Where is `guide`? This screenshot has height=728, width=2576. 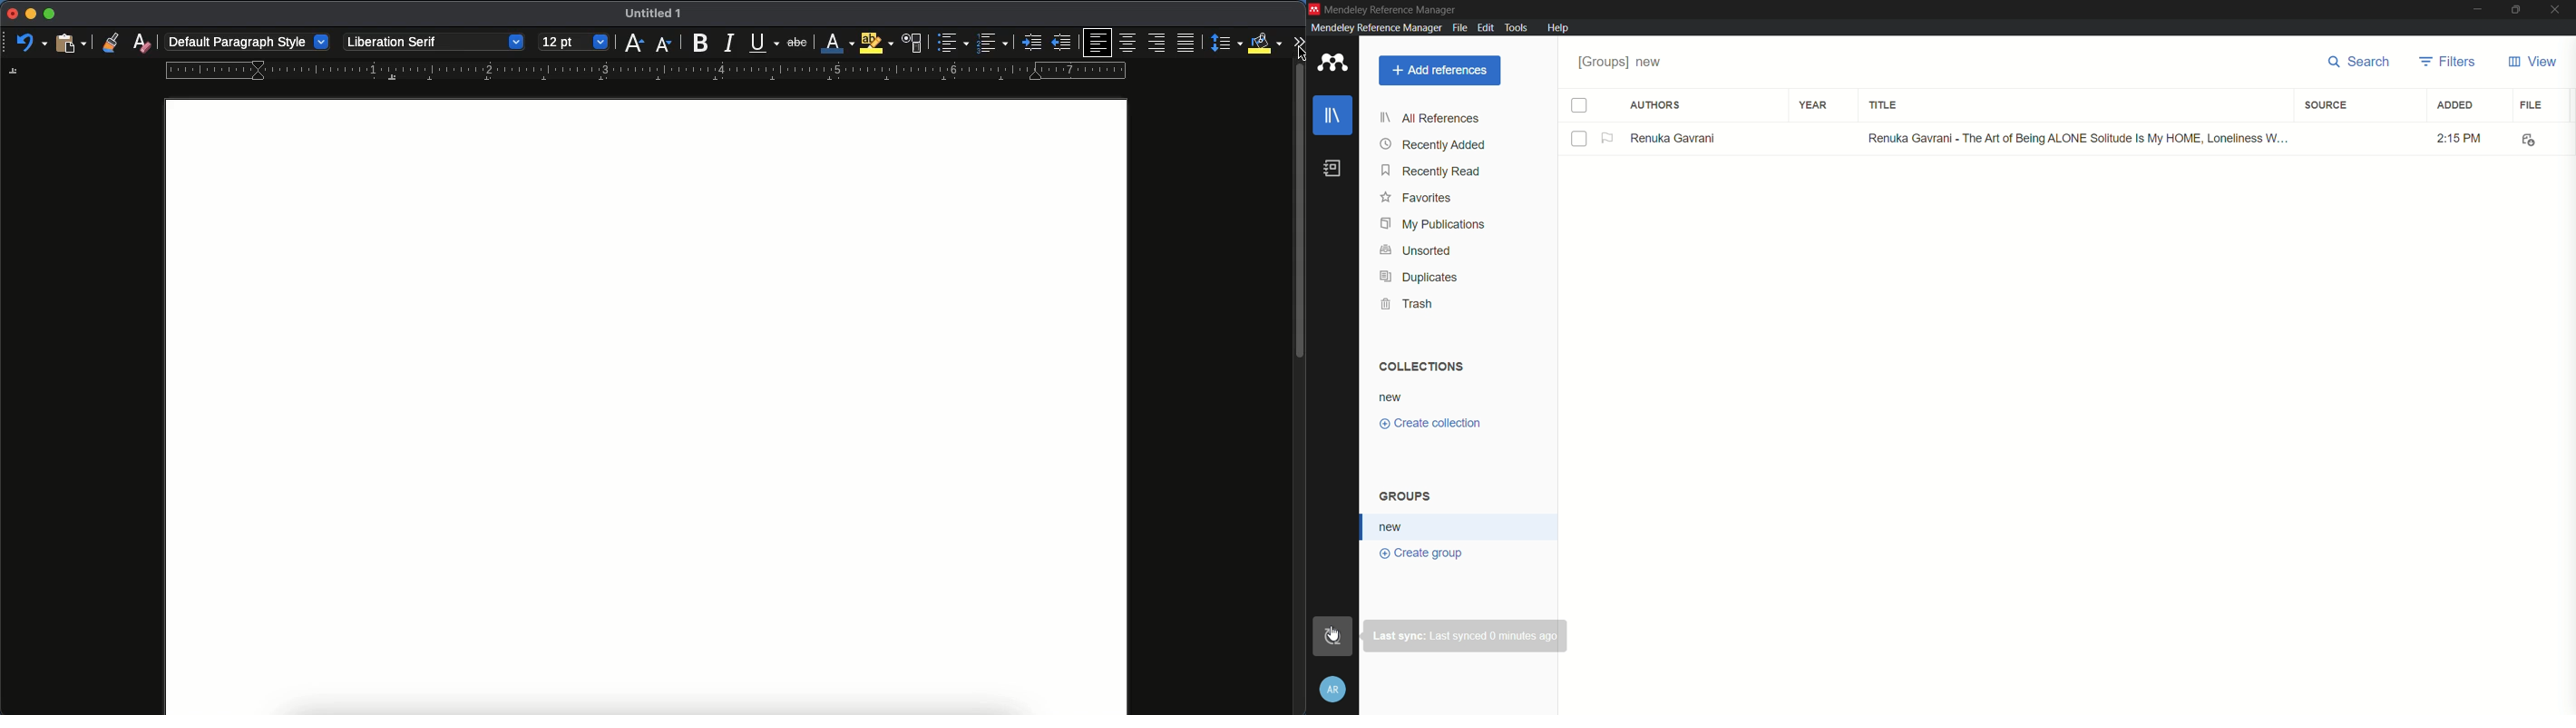 guide is located at coordinates (645, 71).